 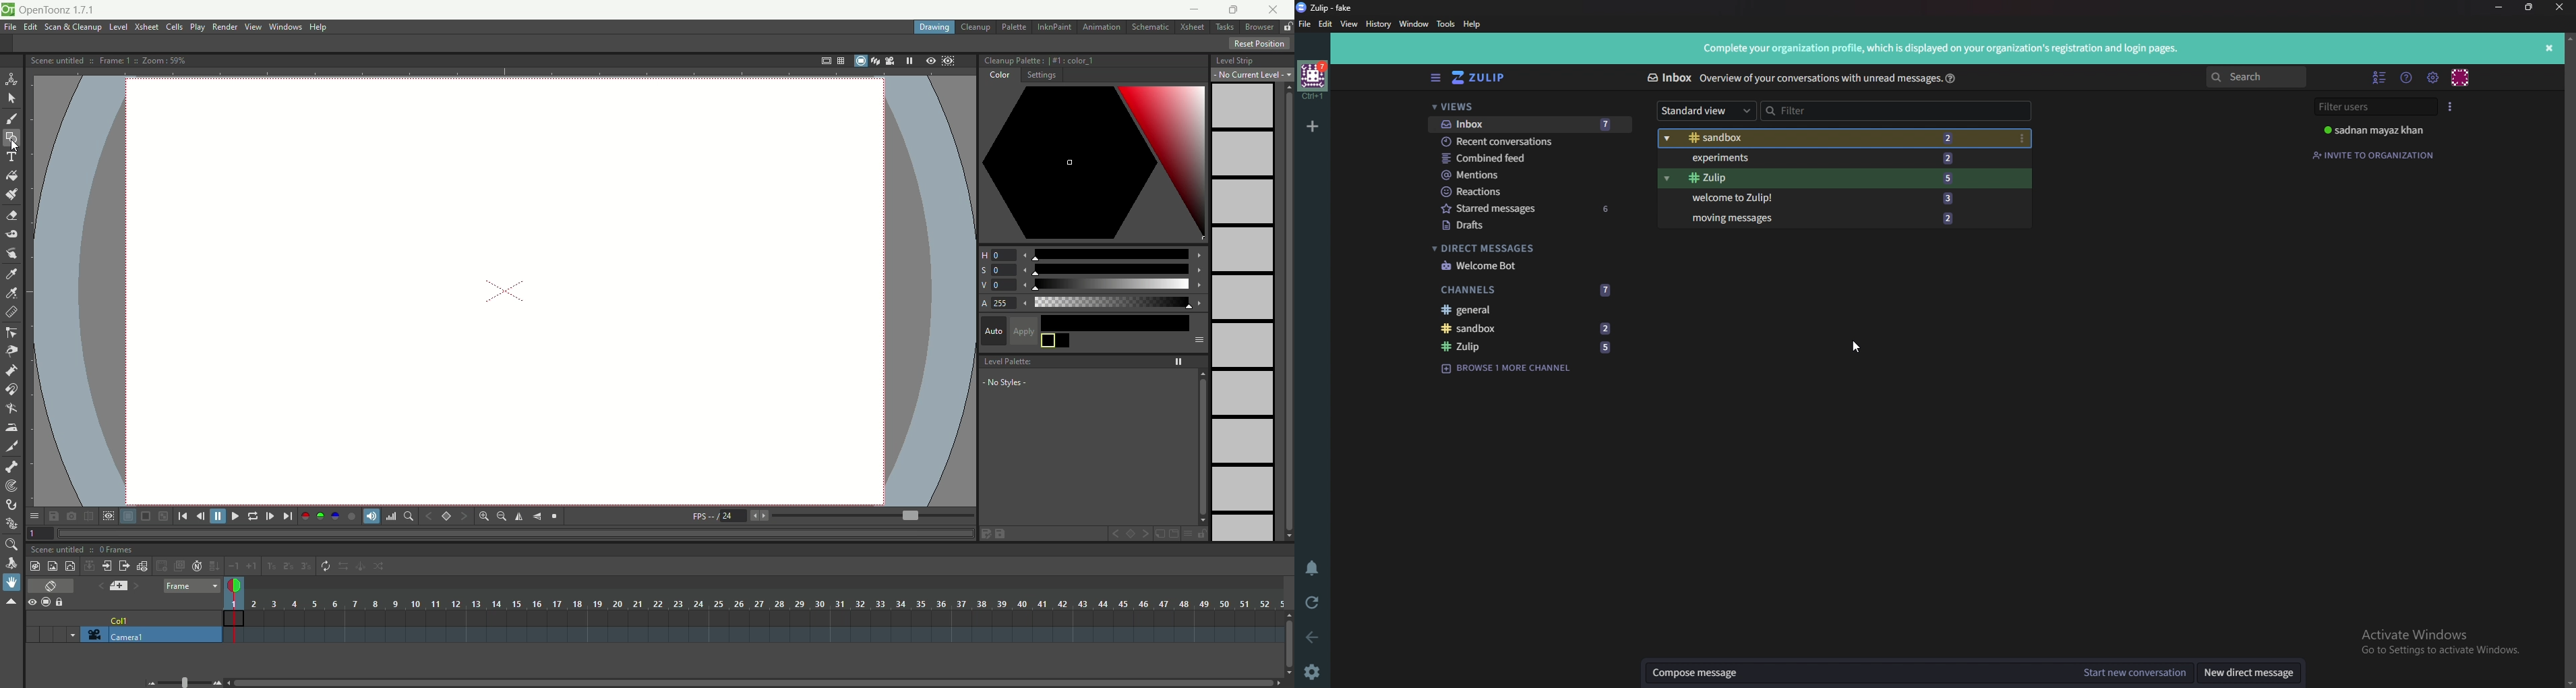 I want to click on Drafts, so click(x=1533, y=225).